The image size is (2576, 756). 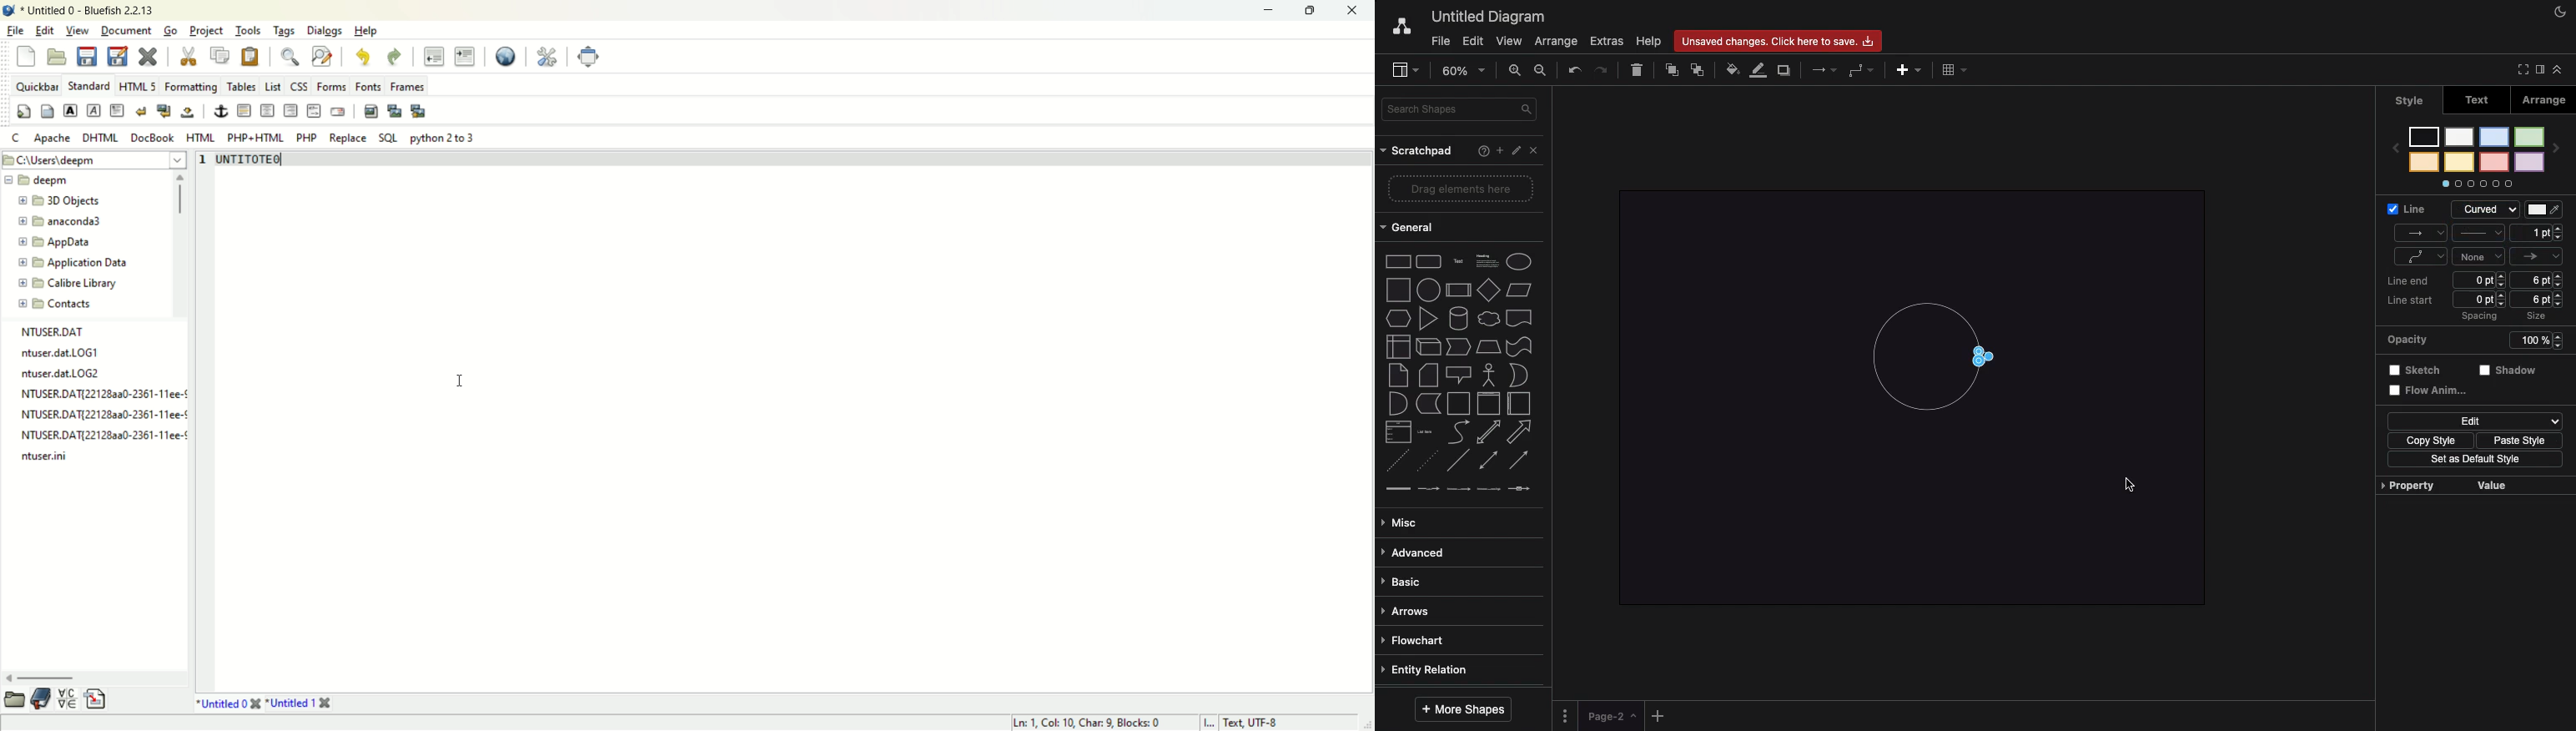 What do you see at coordinates (98, 393) in the screenshot?
I see `file explorer panel` at bounding box center [98, 393].